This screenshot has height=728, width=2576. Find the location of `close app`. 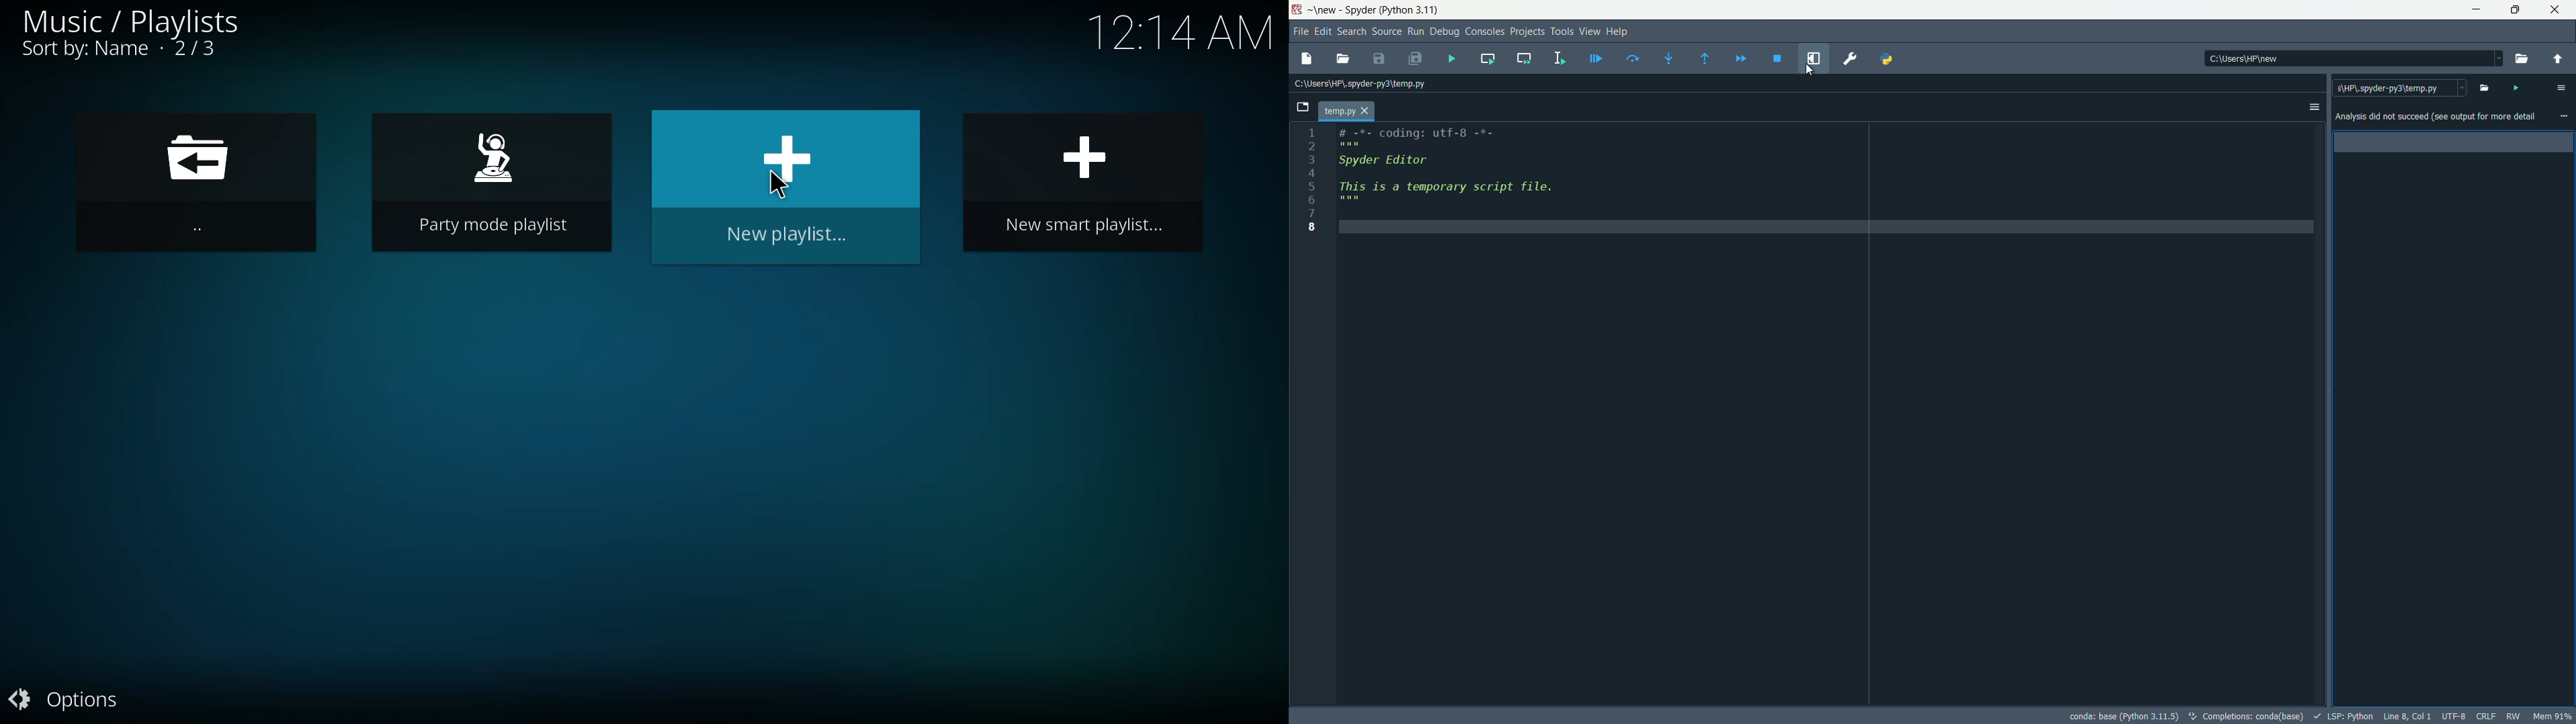

close app is located at coordinates (2559, 10).